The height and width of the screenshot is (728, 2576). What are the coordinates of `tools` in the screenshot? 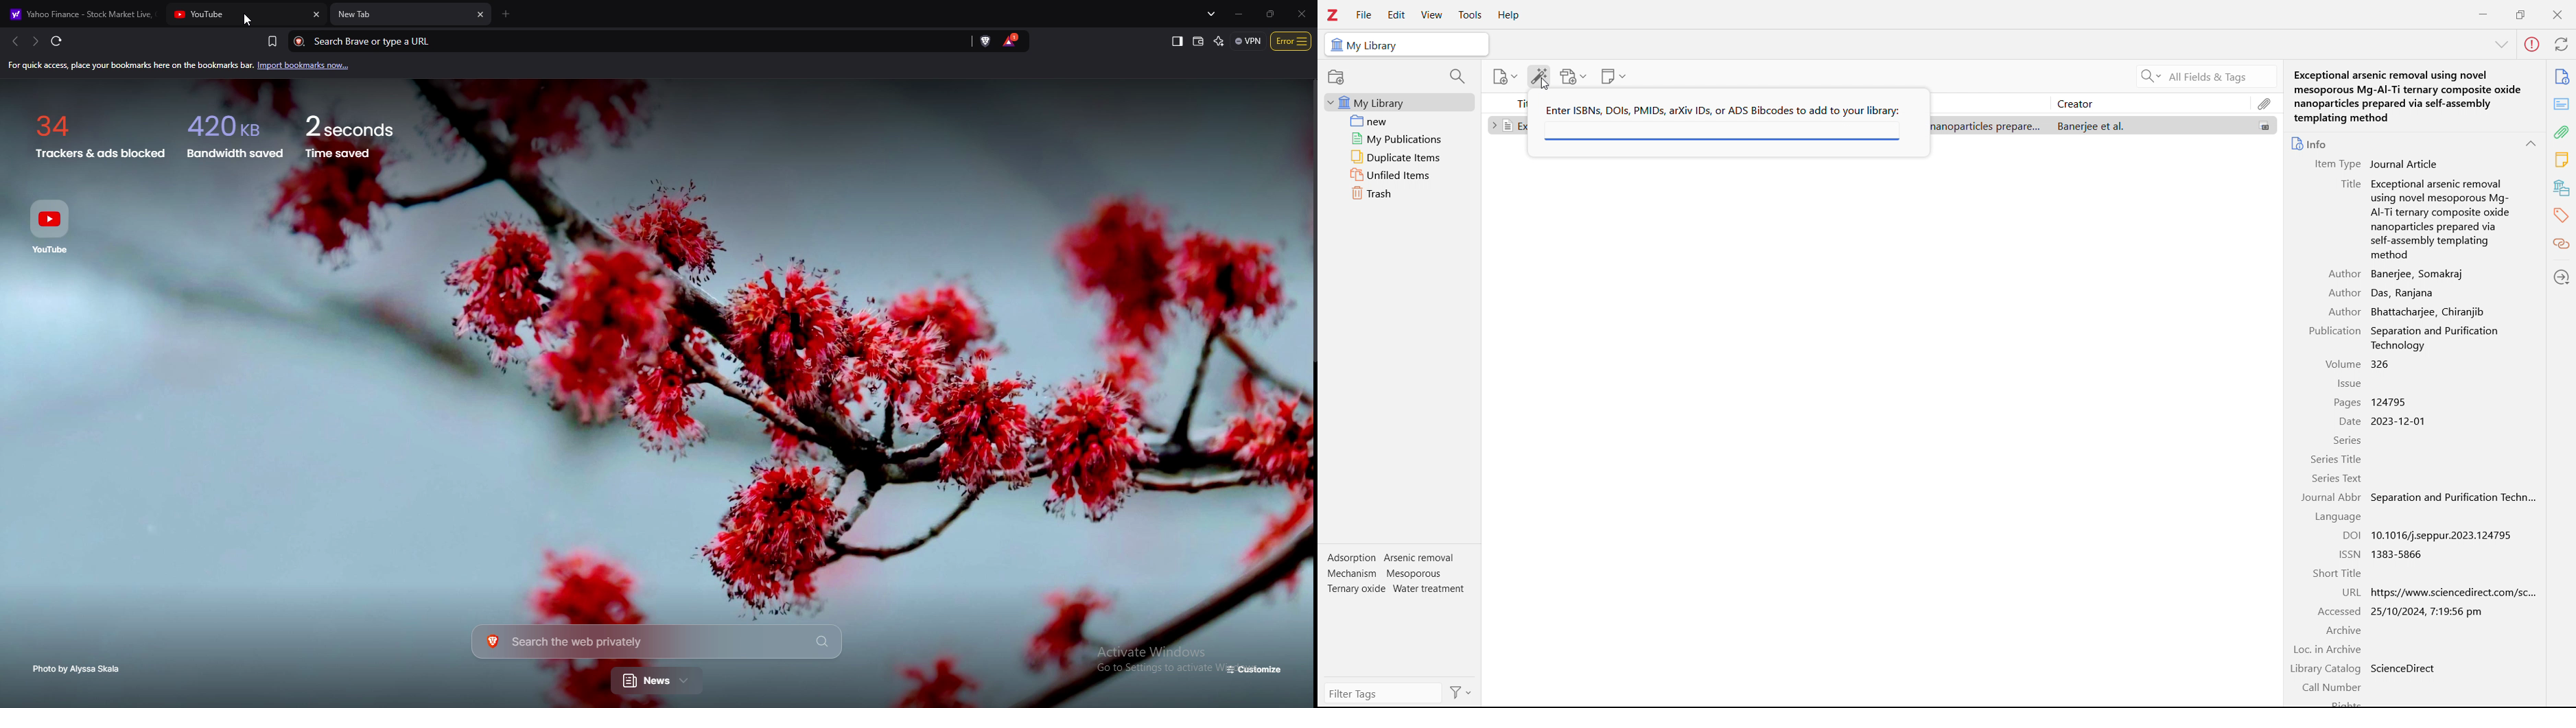 It's located at (1469, 15).